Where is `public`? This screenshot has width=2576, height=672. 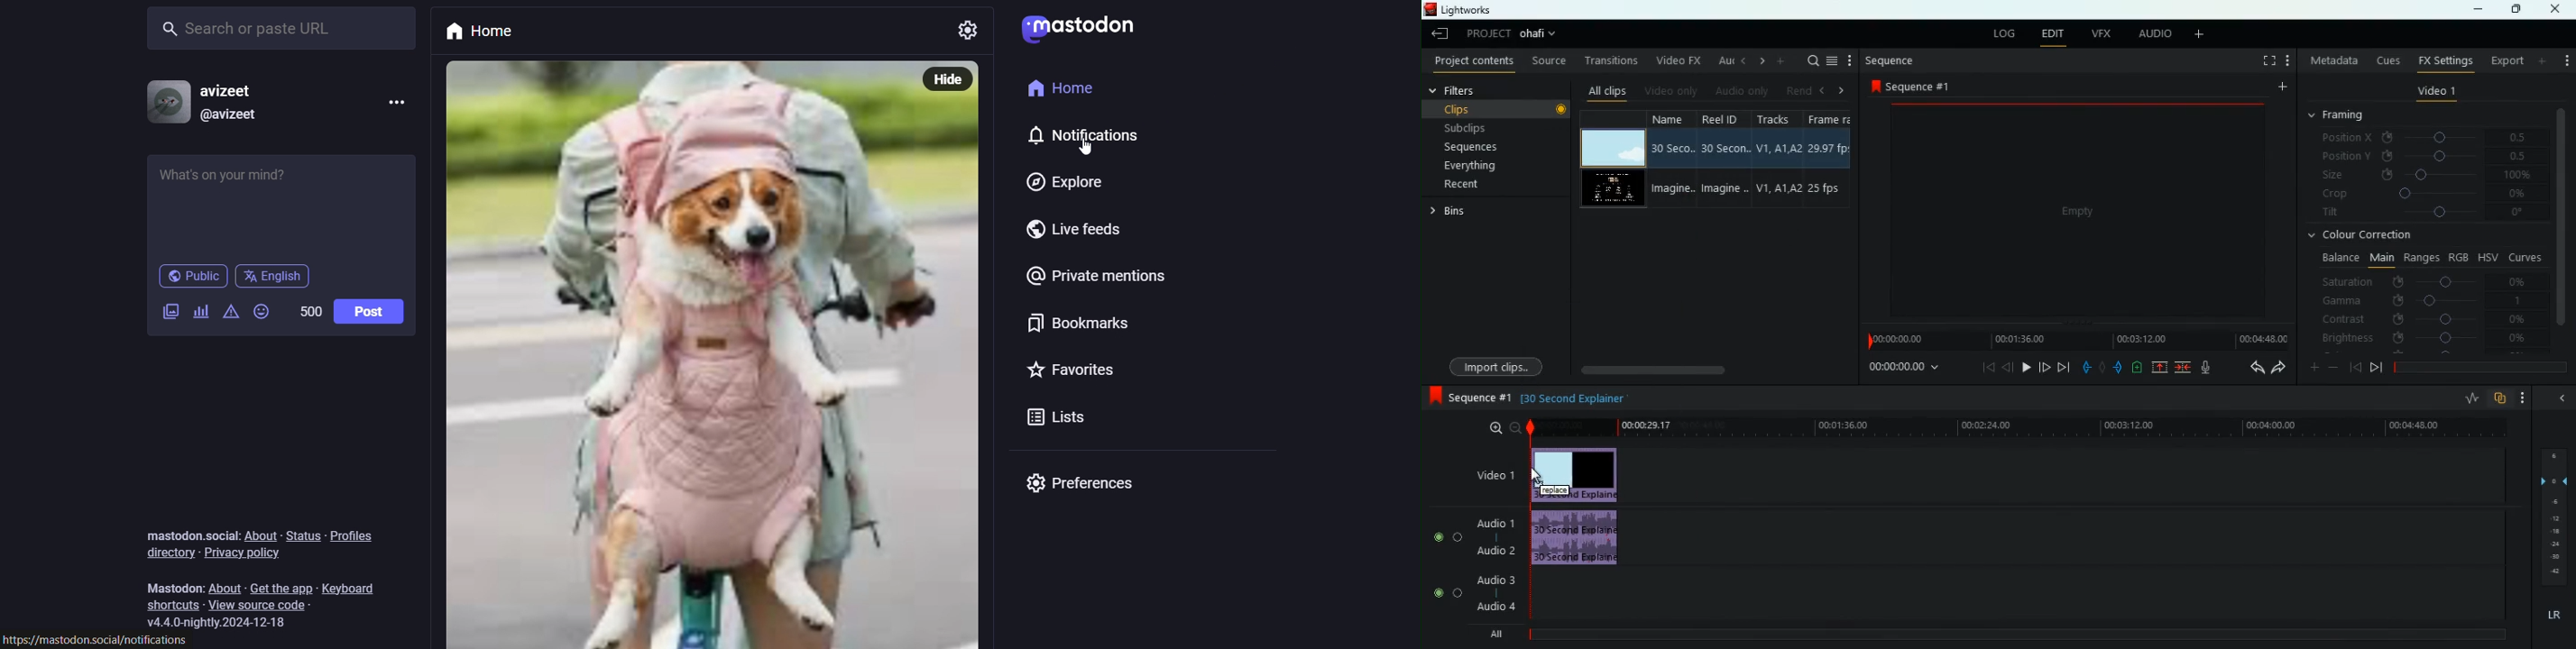
public is located at coordinates (192, 279).